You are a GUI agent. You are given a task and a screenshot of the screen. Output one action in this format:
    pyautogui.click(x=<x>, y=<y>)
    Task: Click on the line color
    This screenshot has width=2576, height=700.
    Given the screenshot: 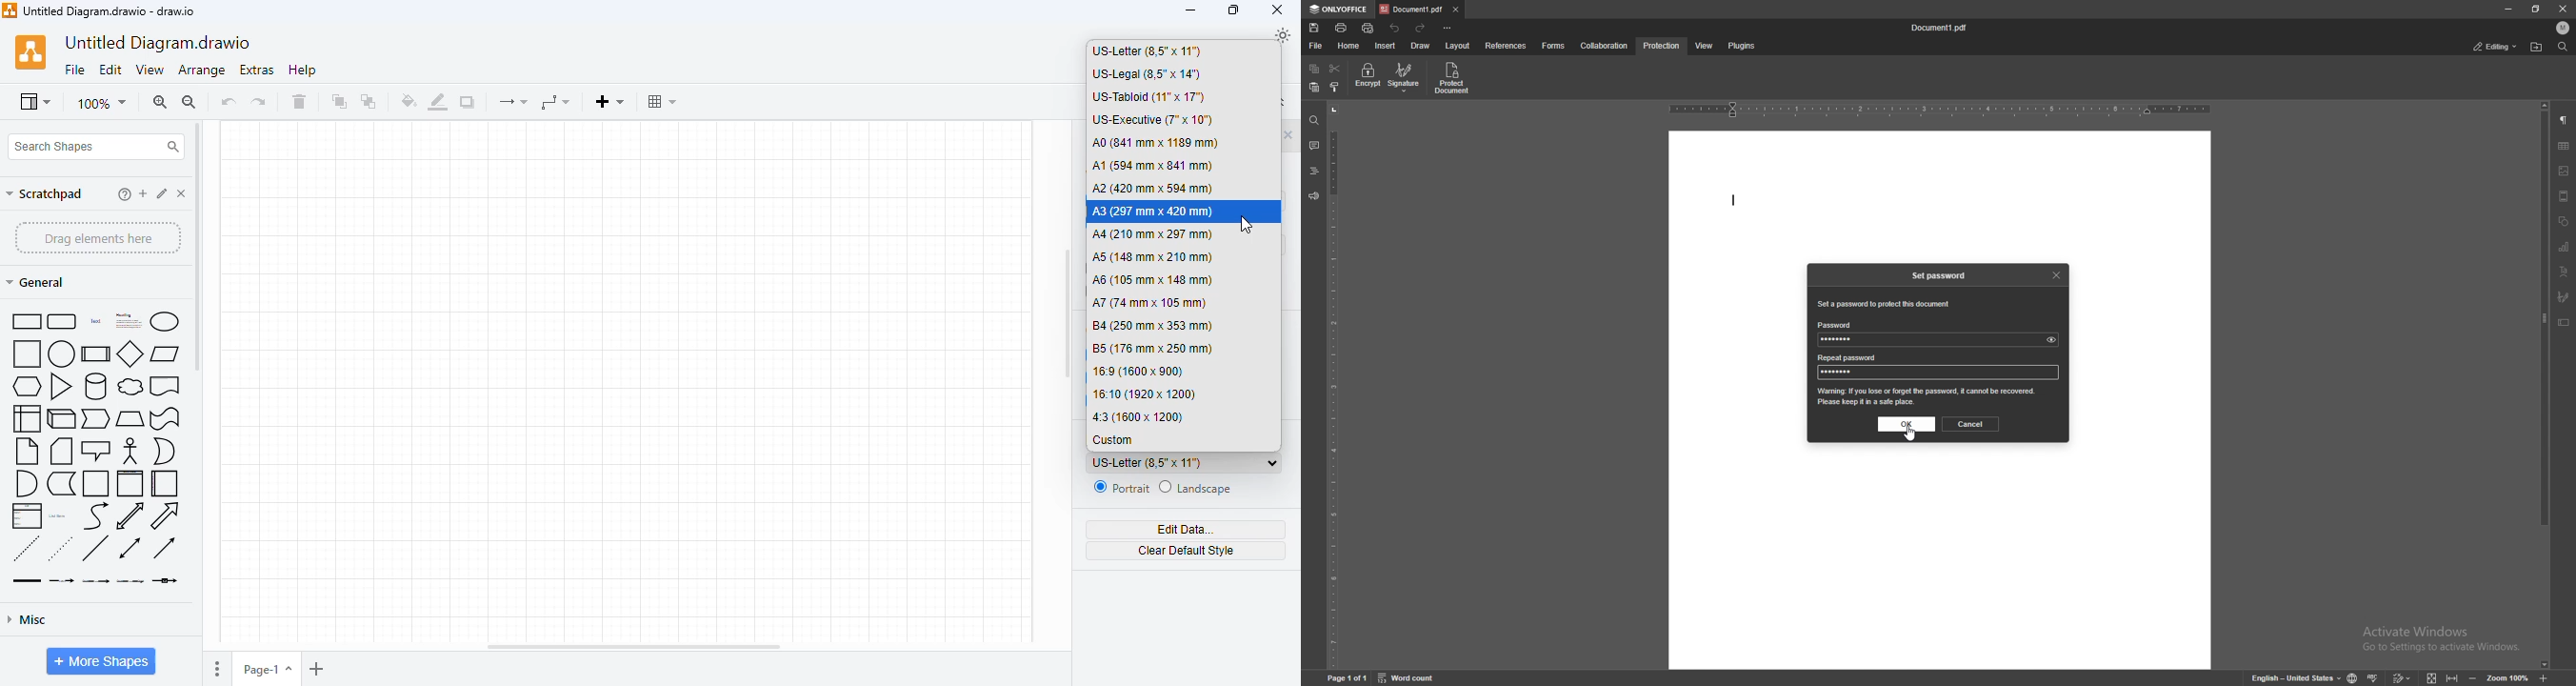 What is the action you would take?
    pyautogui.click(x=438, y=102)
    